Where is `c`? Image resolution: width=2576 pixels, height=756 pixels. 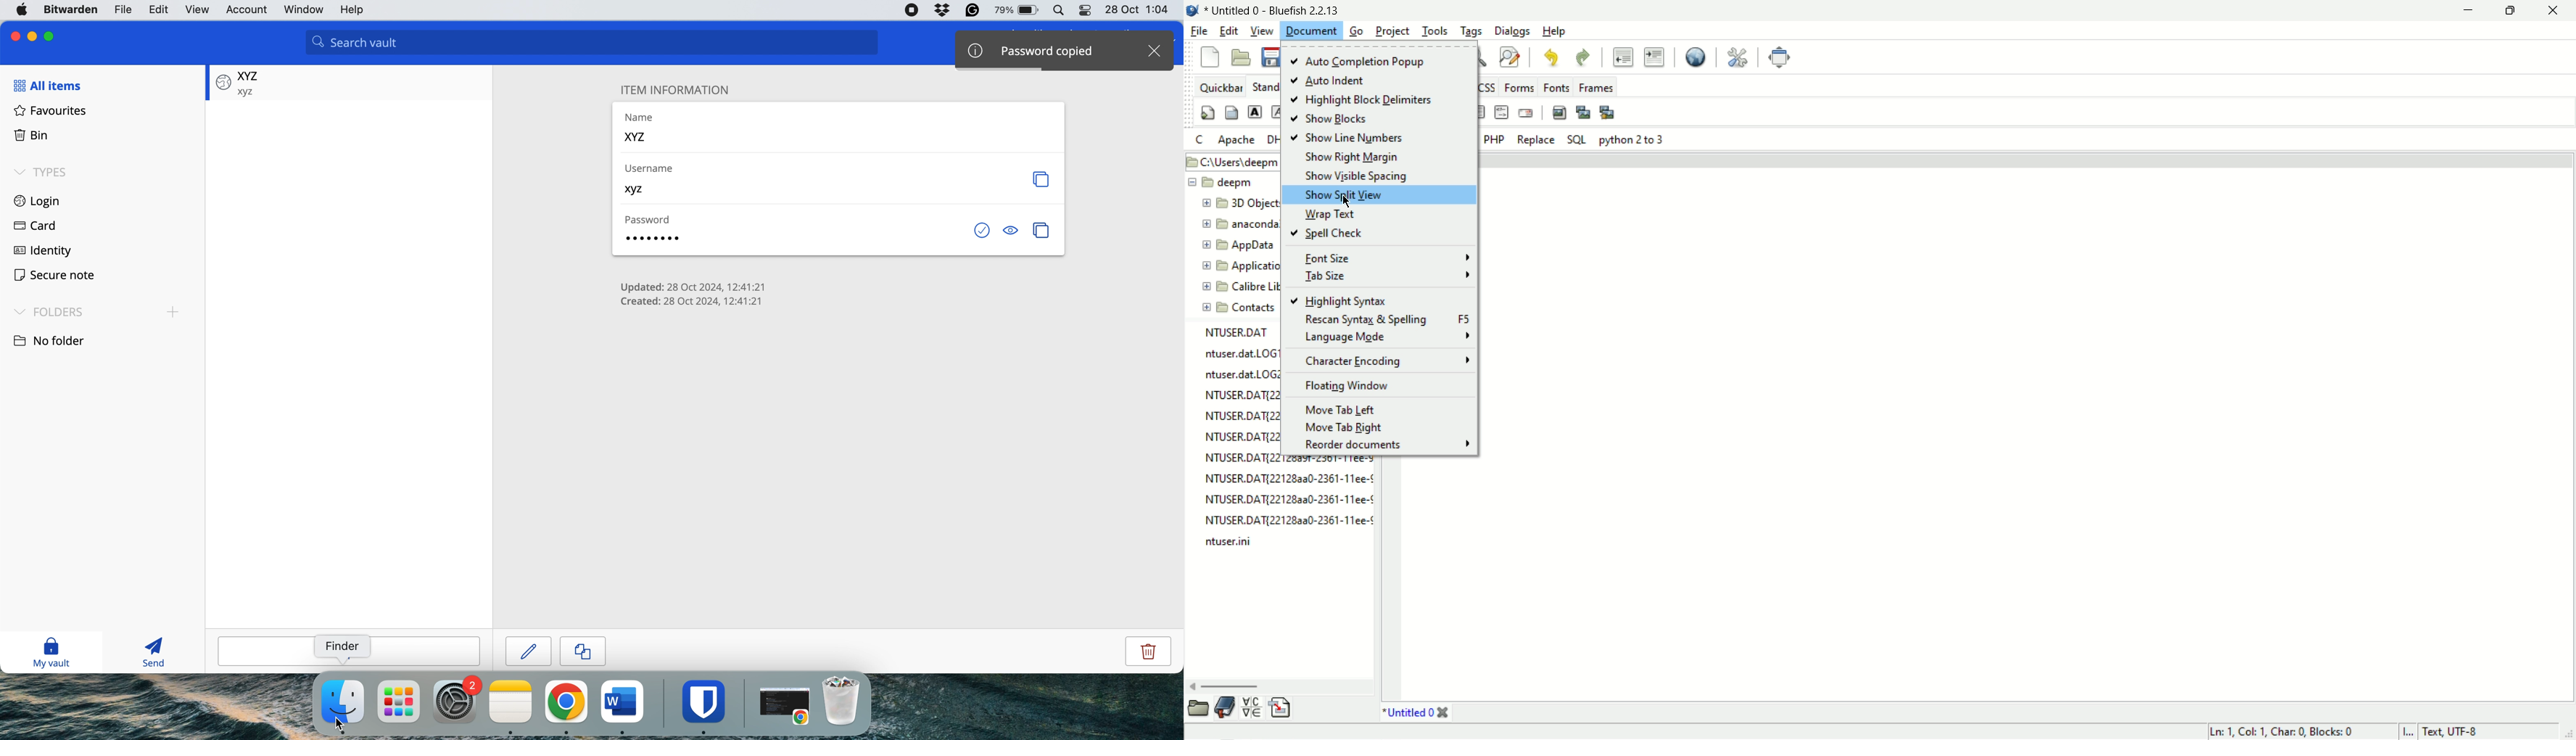
c is located at coordinates (1202, 140).